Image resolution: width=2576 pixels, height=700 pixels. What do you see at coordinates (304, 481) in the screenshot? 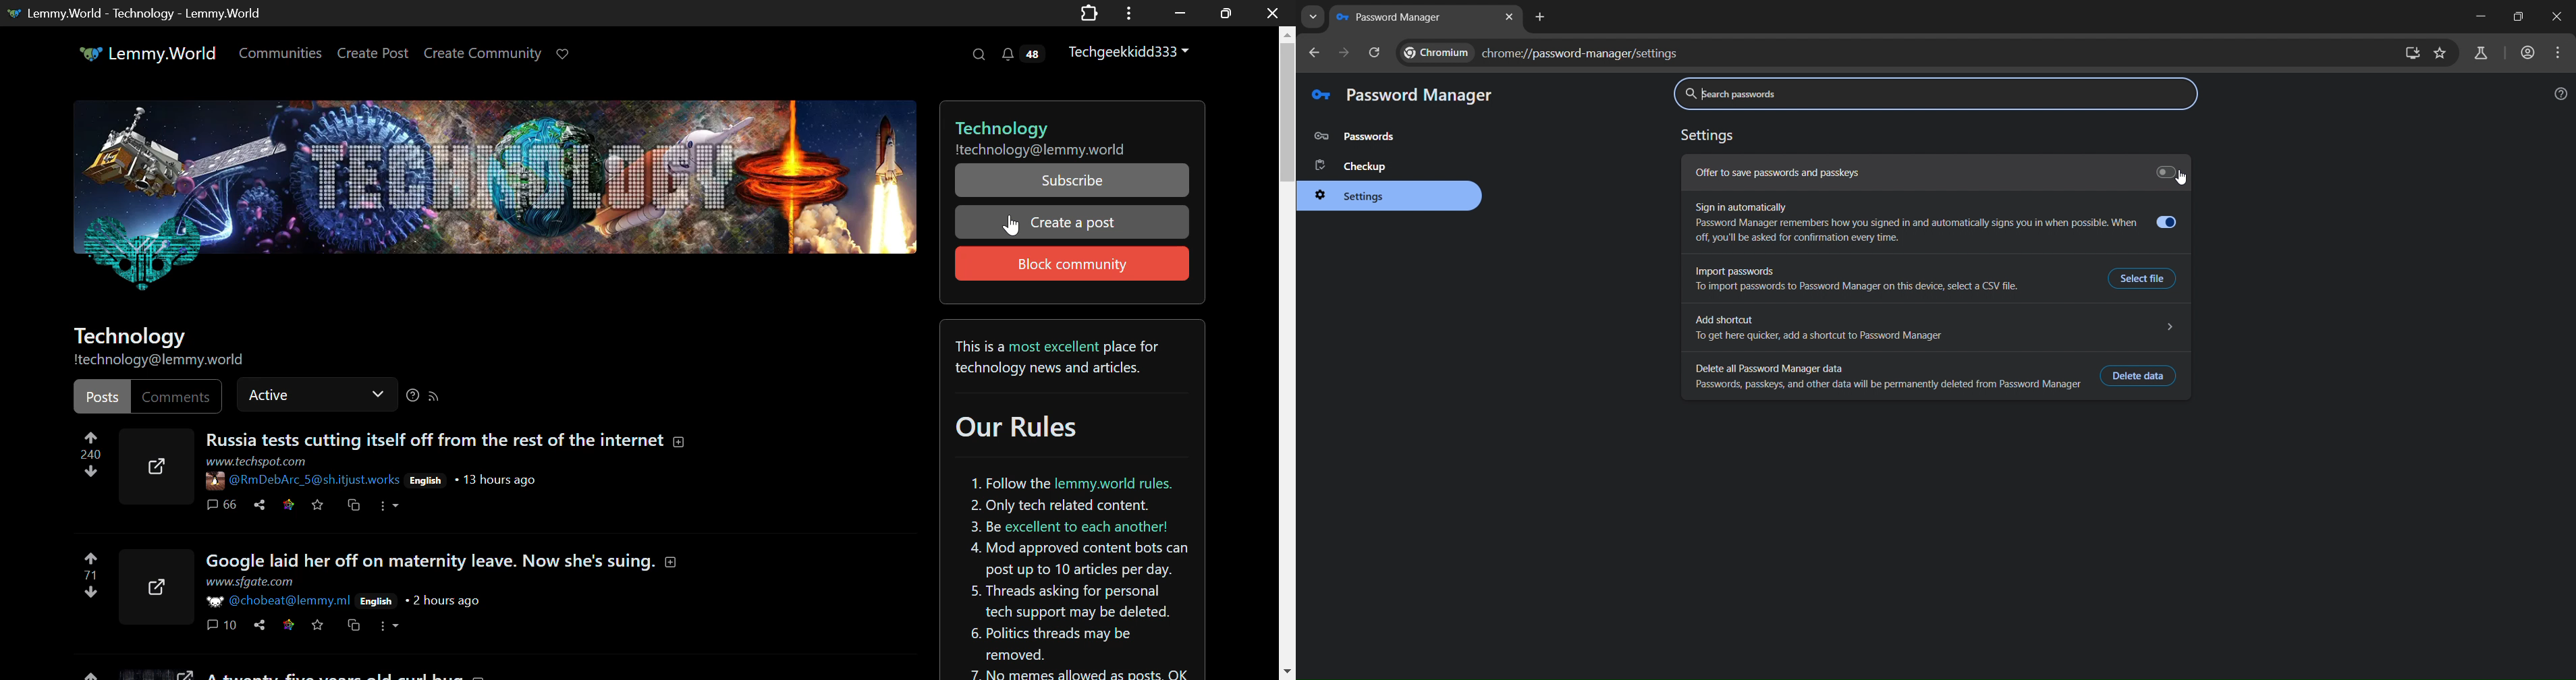
I see `@RmDebArc_5@sh.itjust.works` at bounding box center [304, 481].